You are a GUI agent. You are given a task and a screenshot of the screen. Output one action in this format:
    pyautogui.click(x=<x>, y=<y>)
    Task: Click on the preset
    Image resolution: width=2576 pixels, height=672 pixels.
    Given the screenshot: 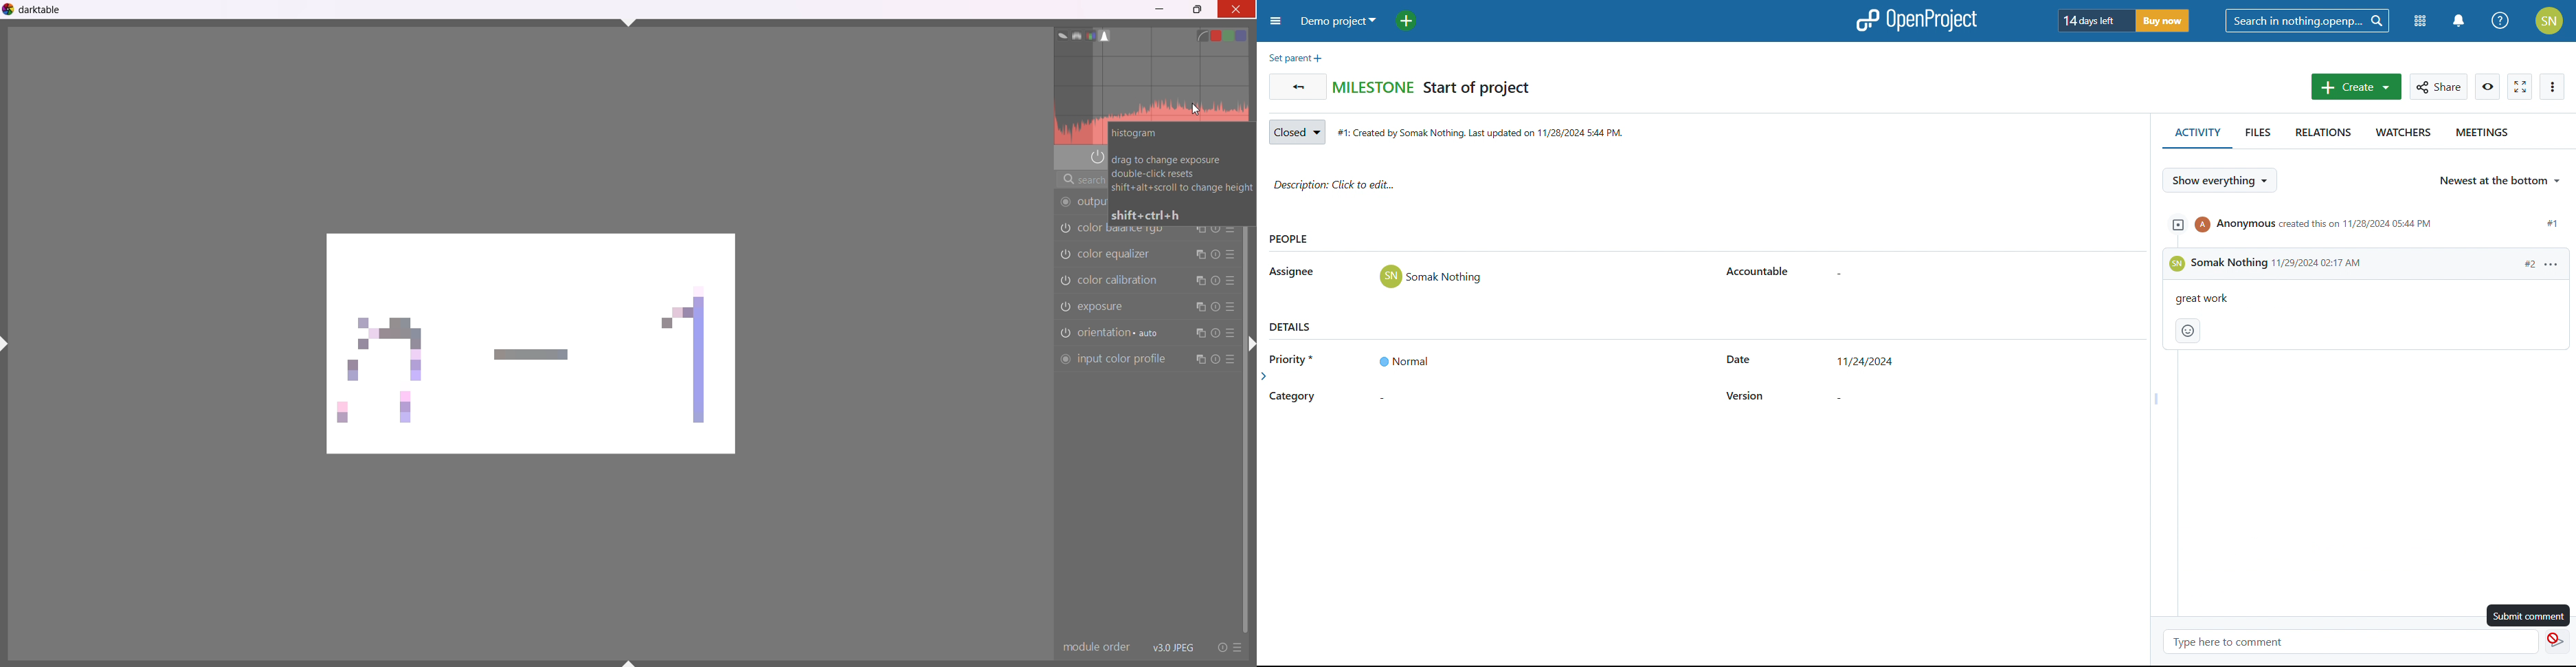 What is the action you would take?
    pyautogui.click(x=1238, y=648)
    